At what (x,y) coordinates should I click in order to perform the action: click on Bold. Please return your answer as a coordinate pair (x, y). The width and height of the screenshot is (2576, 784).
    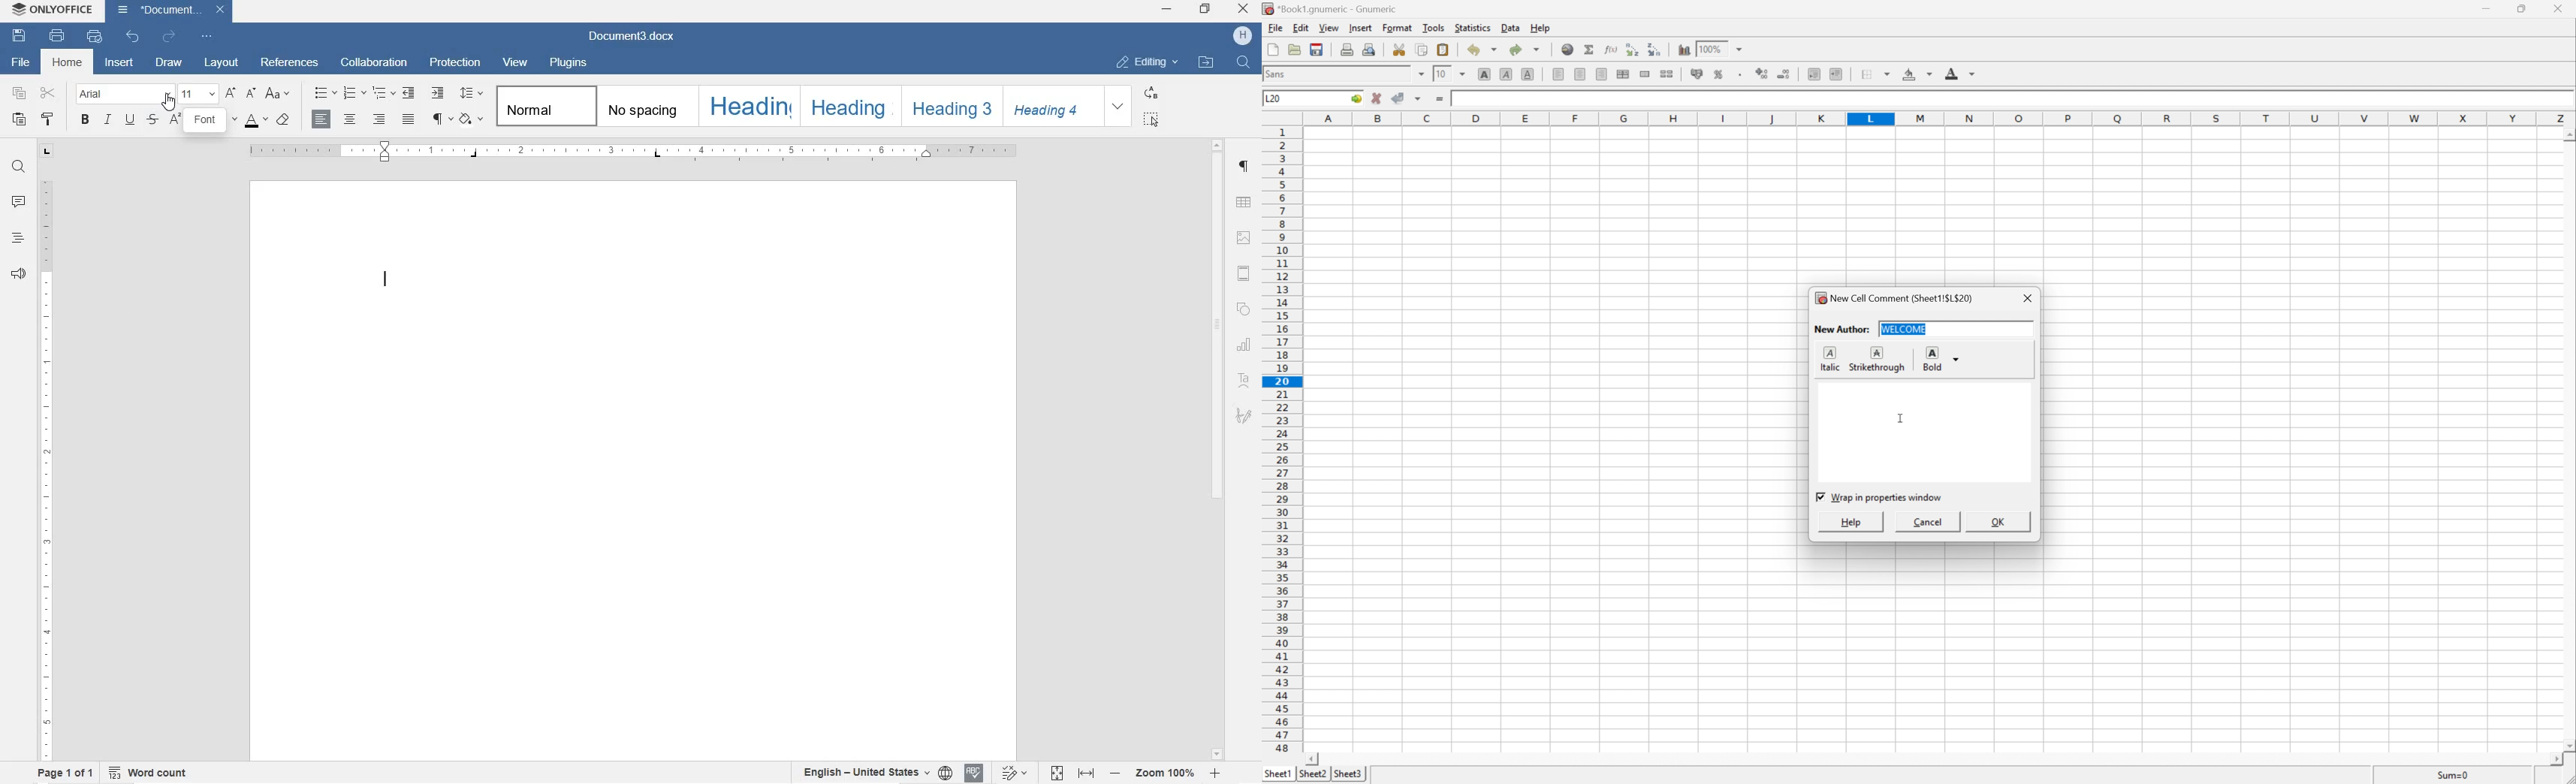
    Looking at the image, I should click on (1483, 73).